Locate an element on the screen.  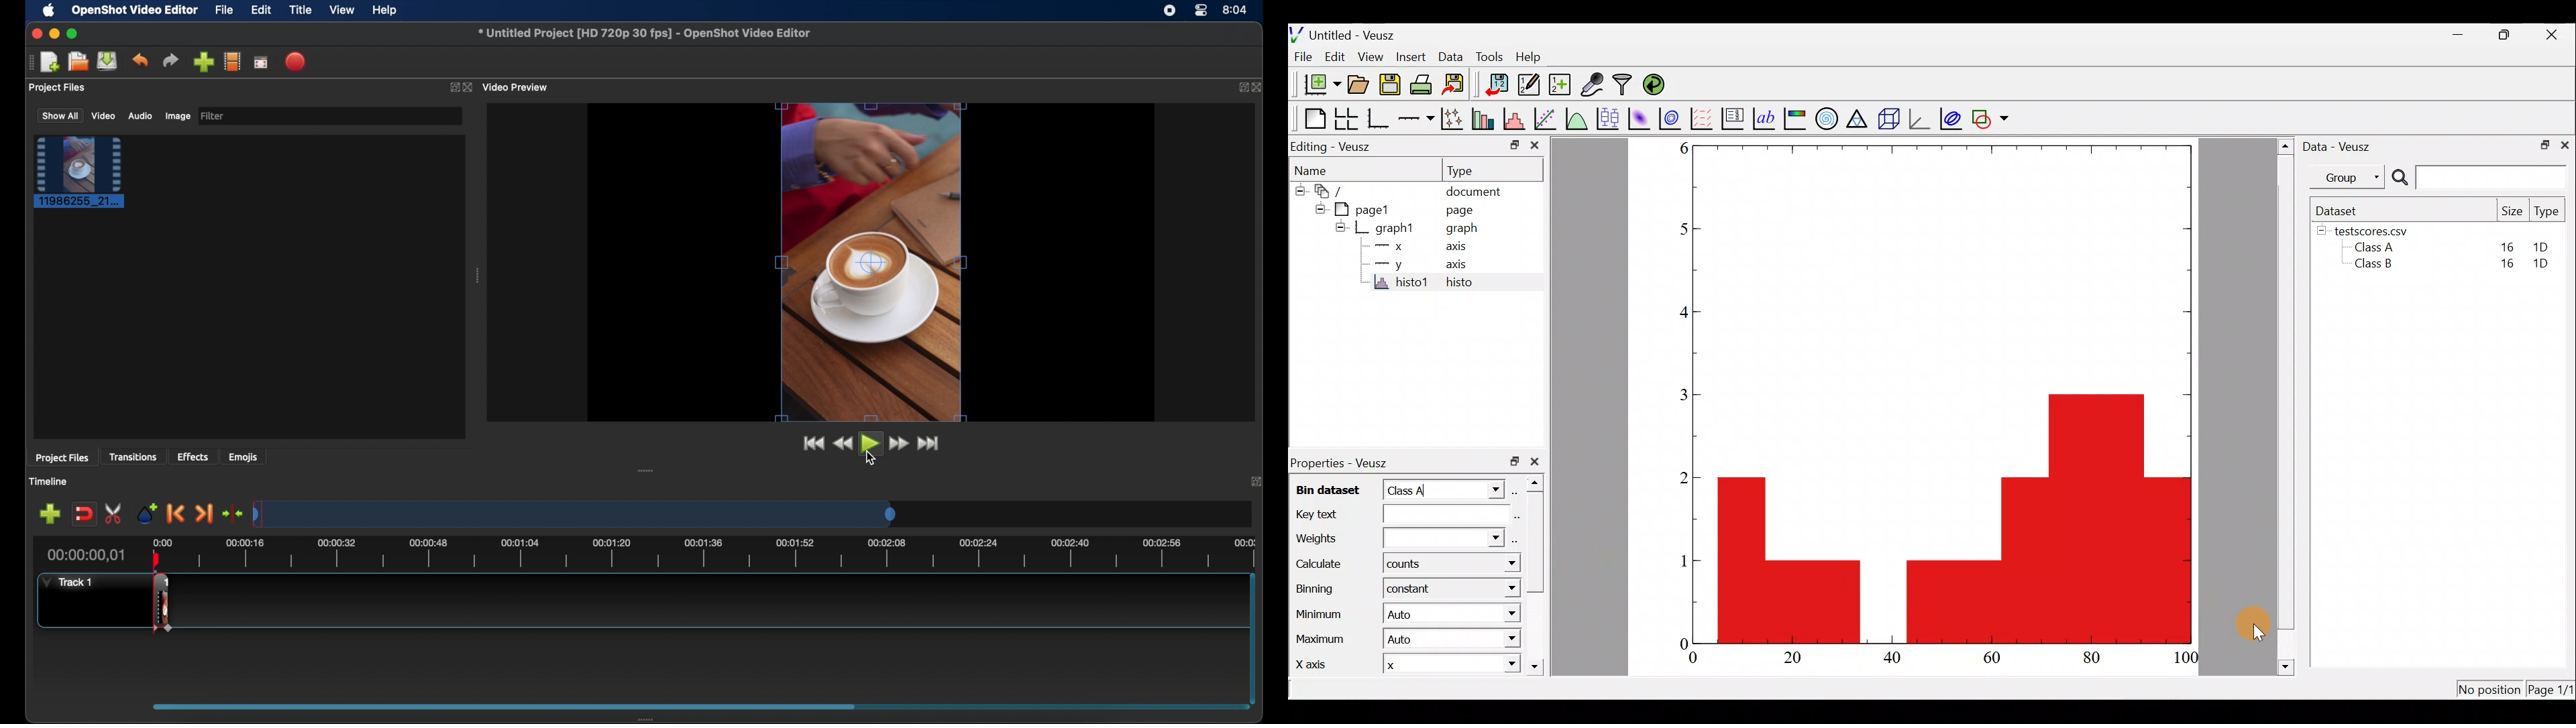
Class B is located at coordinates (2371, 266).